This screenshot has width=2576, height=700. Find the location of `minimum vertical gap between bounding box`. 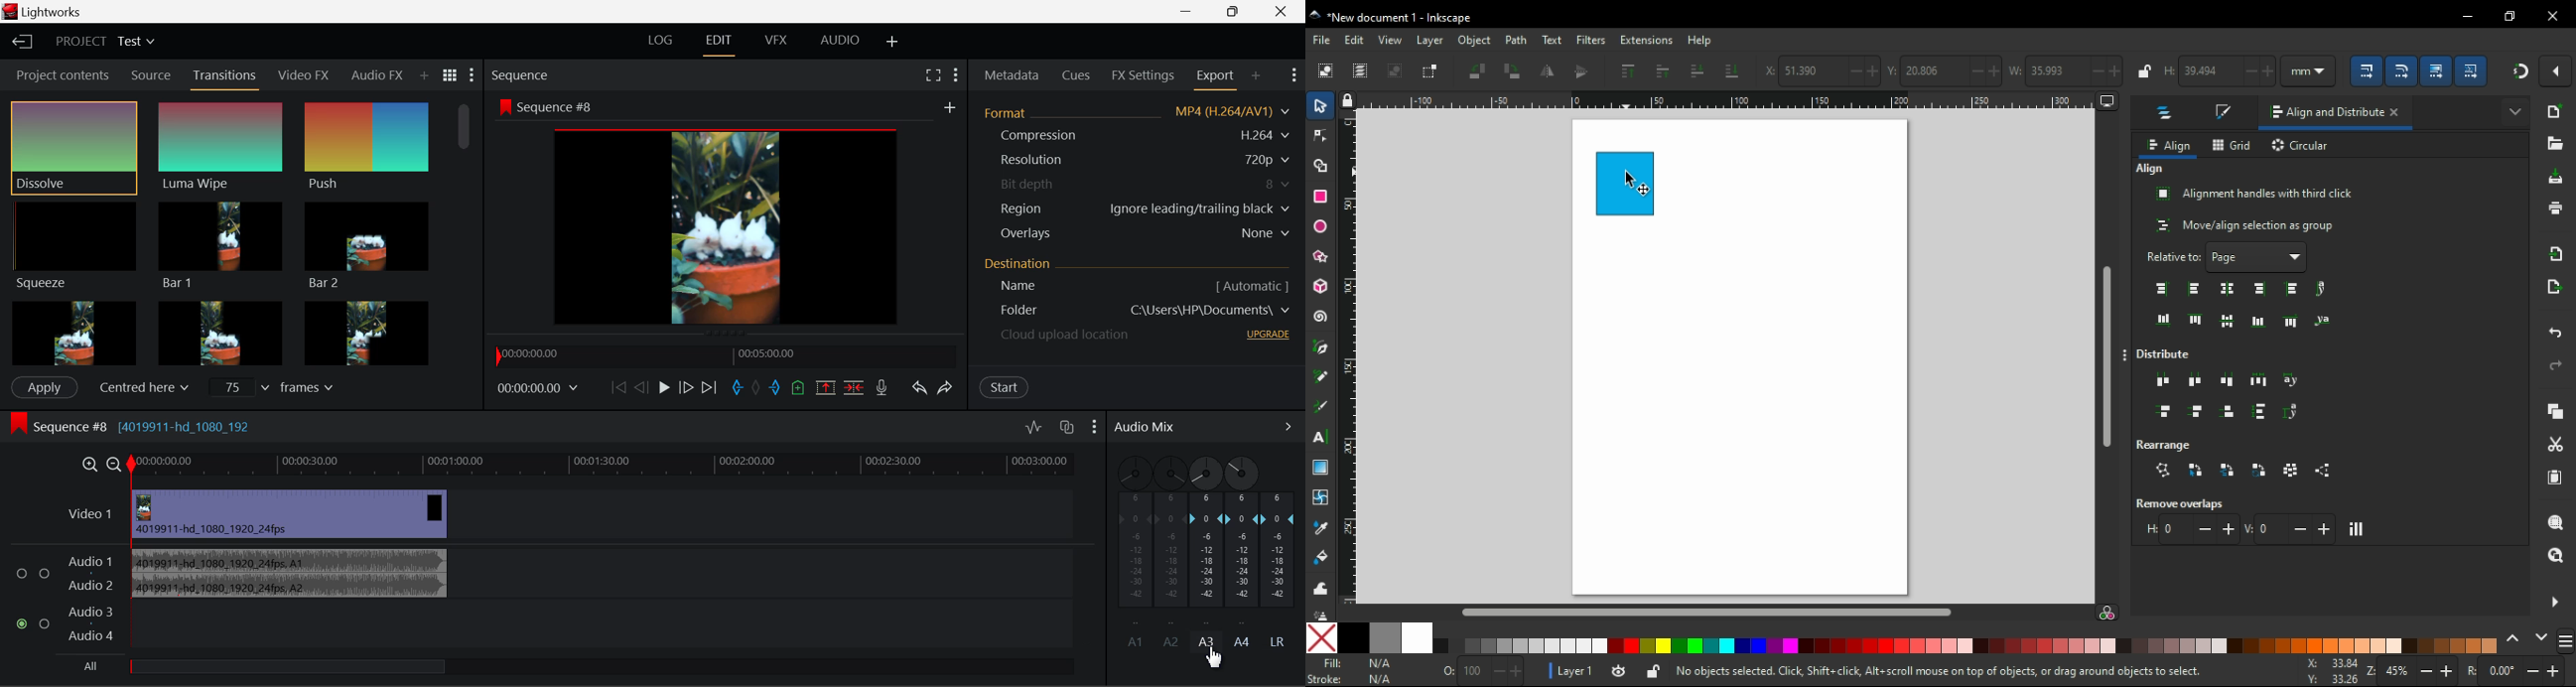

minimum vertical gap between bounding box is located at coordinates (2290, 528).